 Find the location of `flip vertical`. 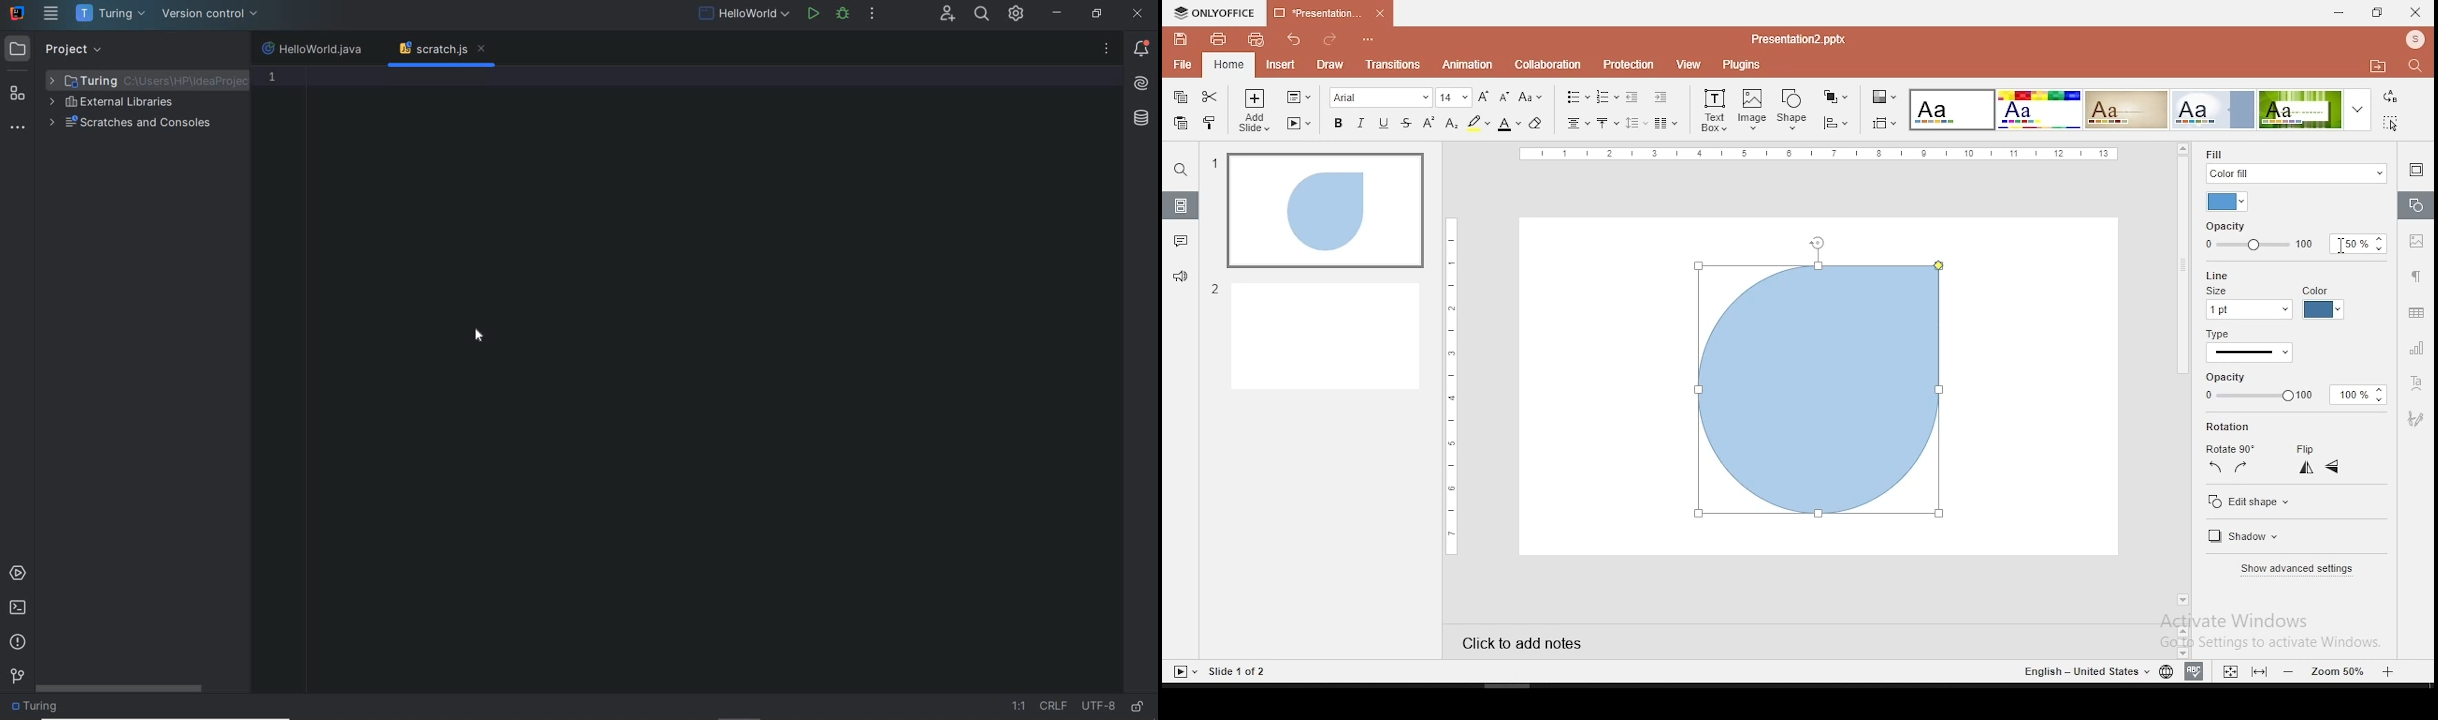

flip vertical is located at coordinates (2308, 470).